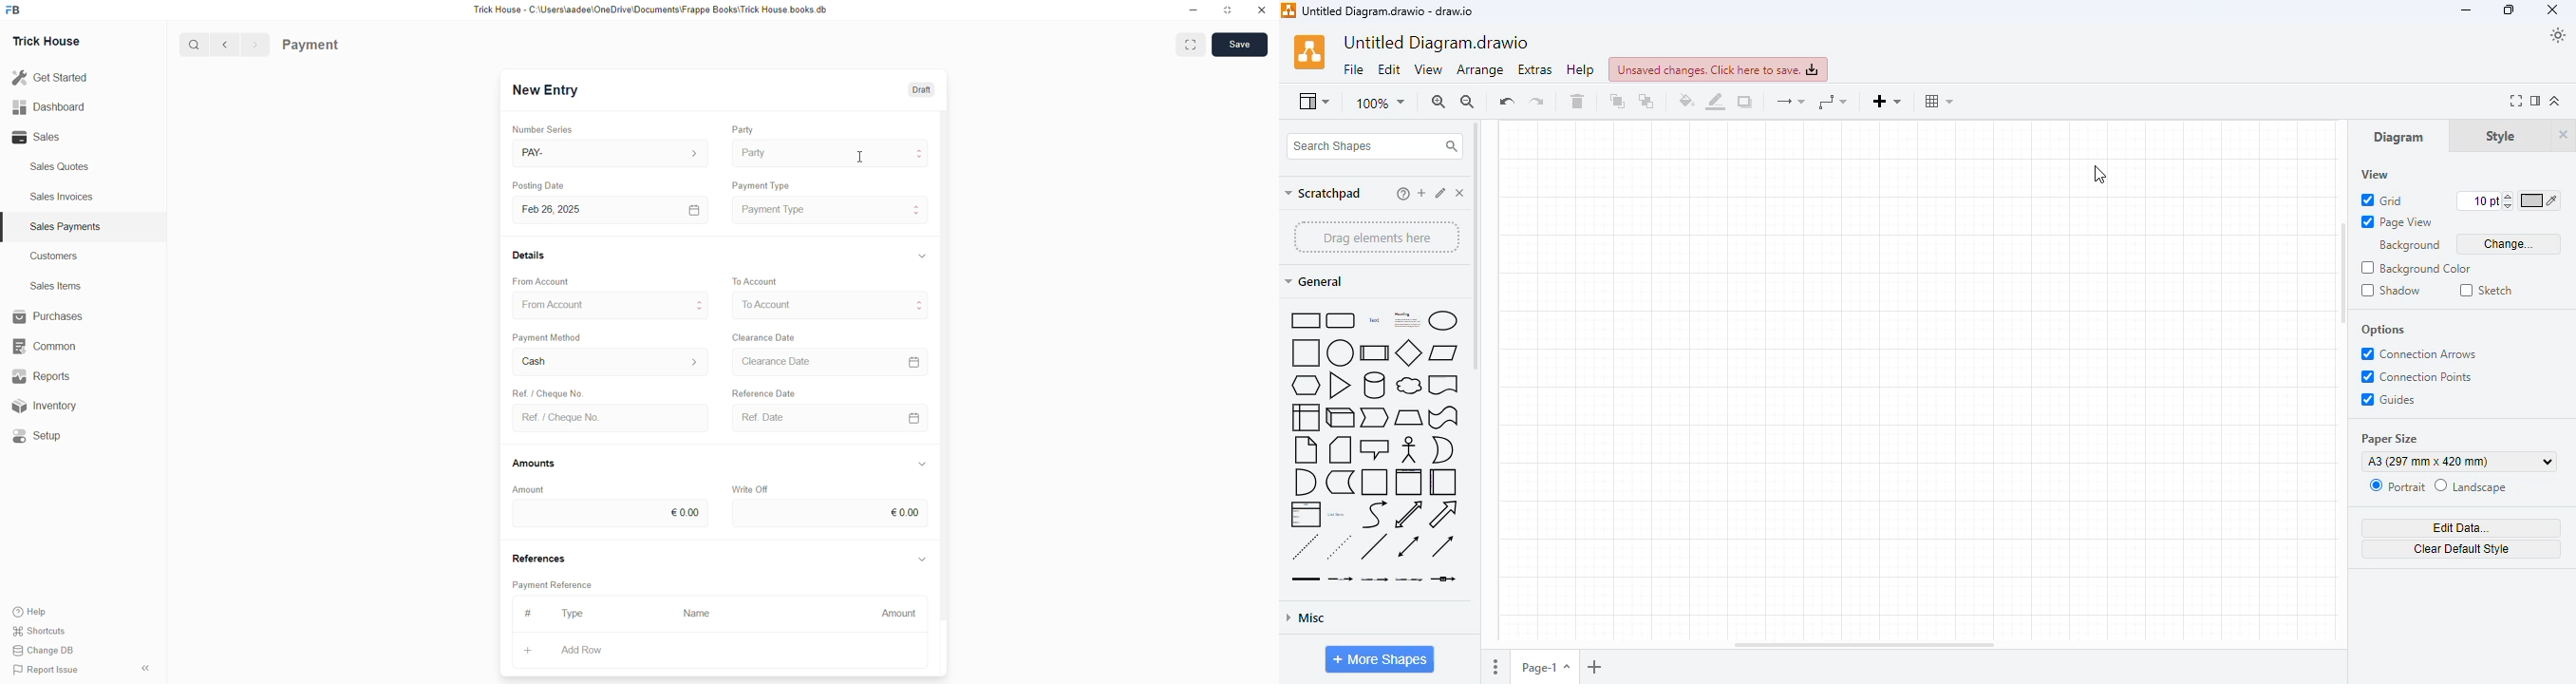 The image size is (2576, 700). Describe the element at coordinates (2485, 200) in the screenshot. I see `font size` at that location.